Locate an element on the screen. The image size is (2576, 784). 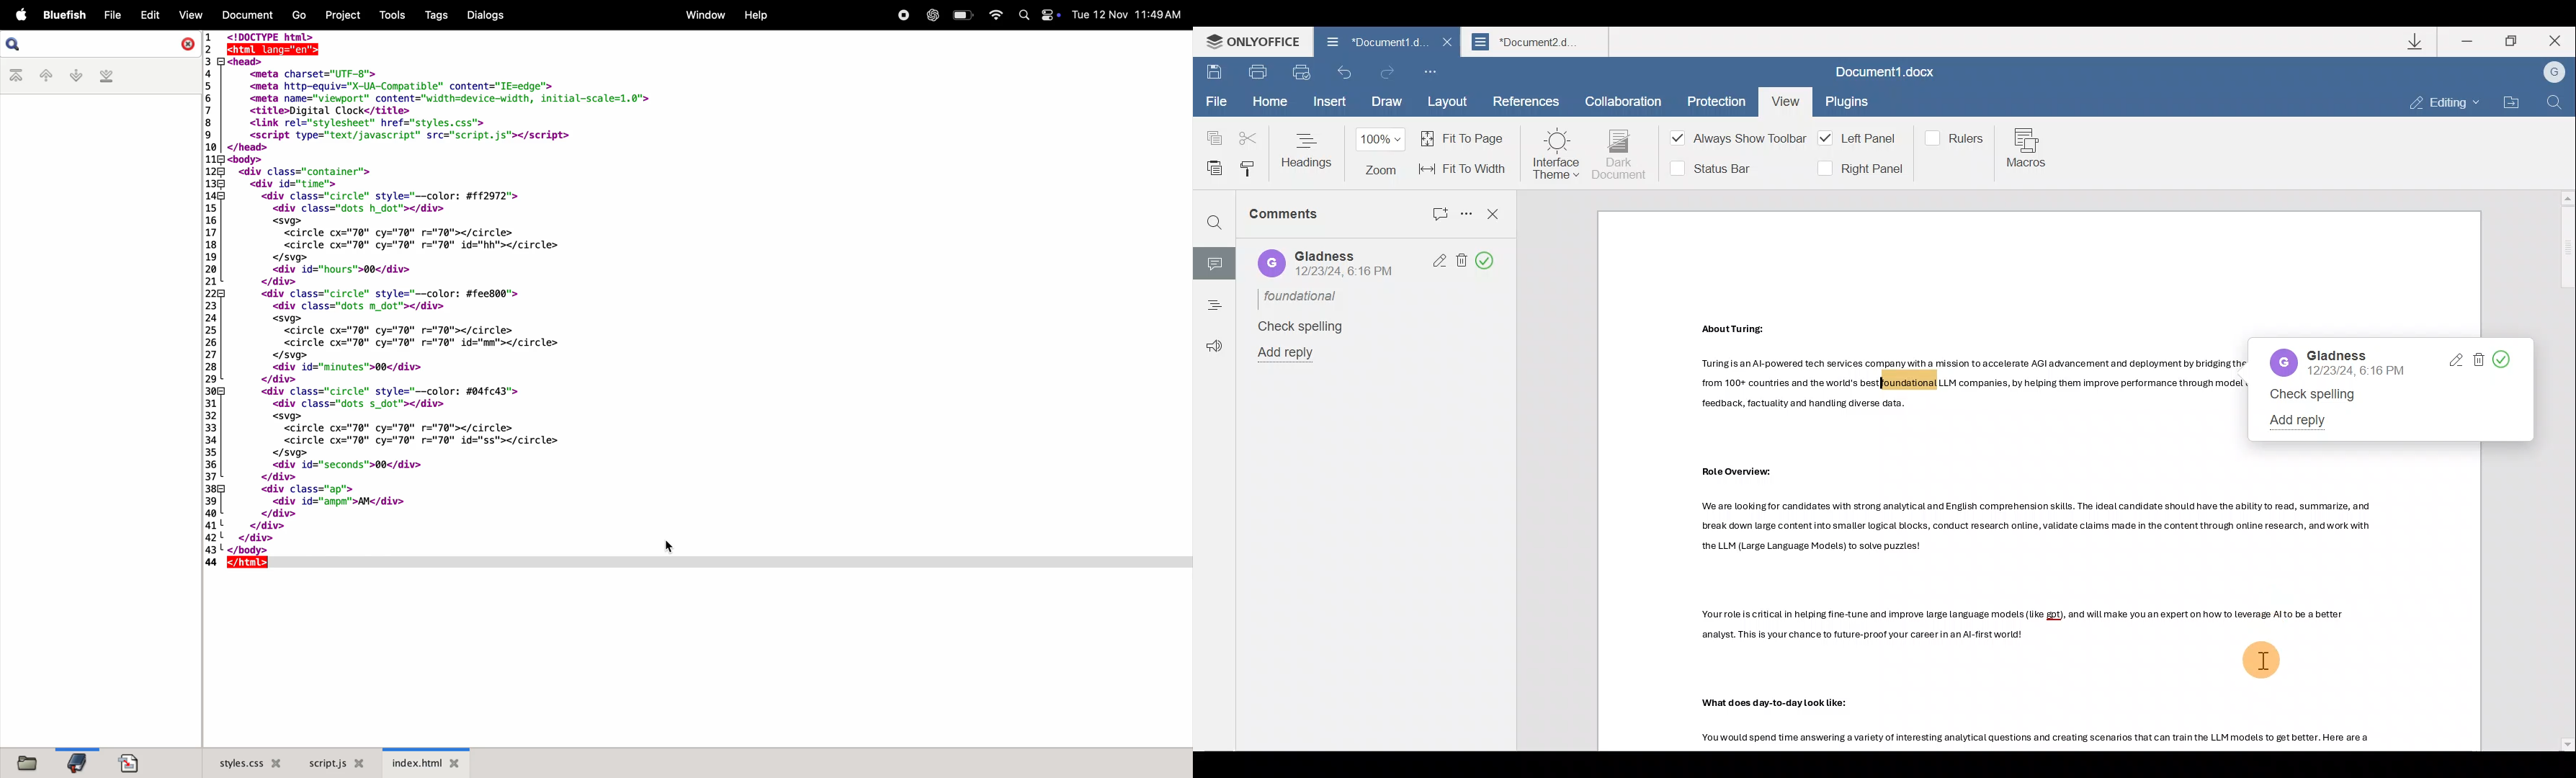
Redo is located at coordinates (1388, 72).